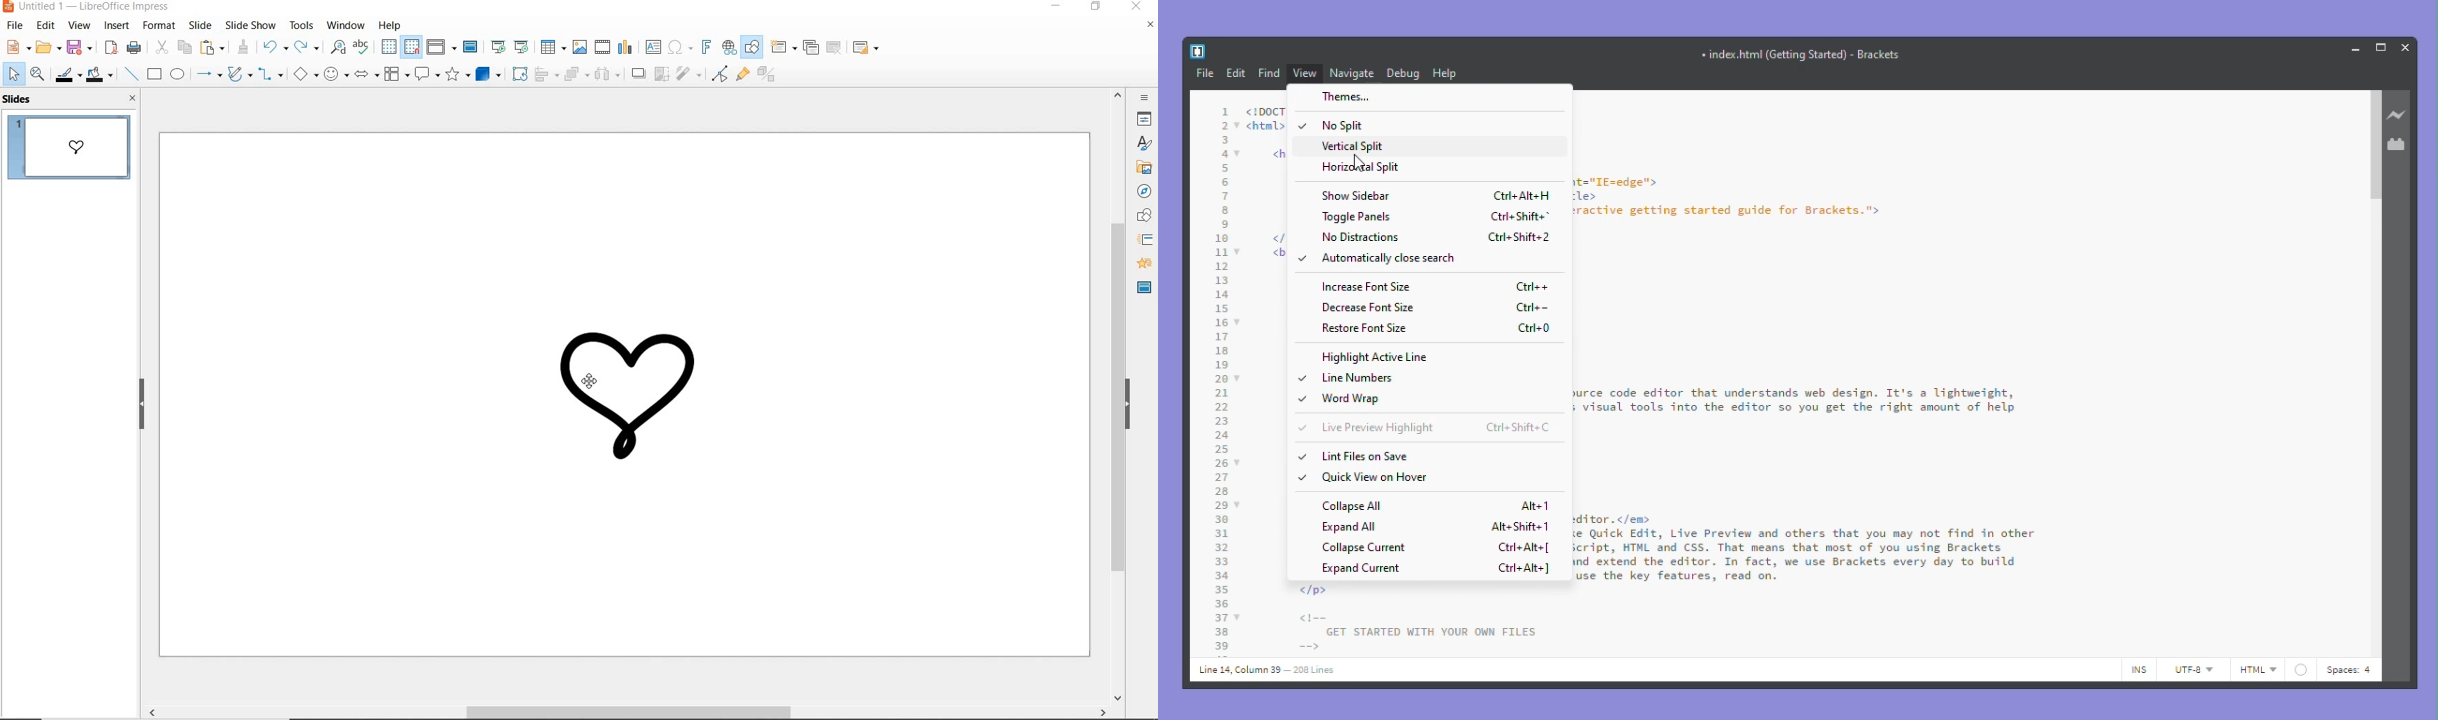 The width and height of the screenshot is (2464, 728). Describe the element at coordinates (1221, 336) in the screenshot. I see `17` at that location.